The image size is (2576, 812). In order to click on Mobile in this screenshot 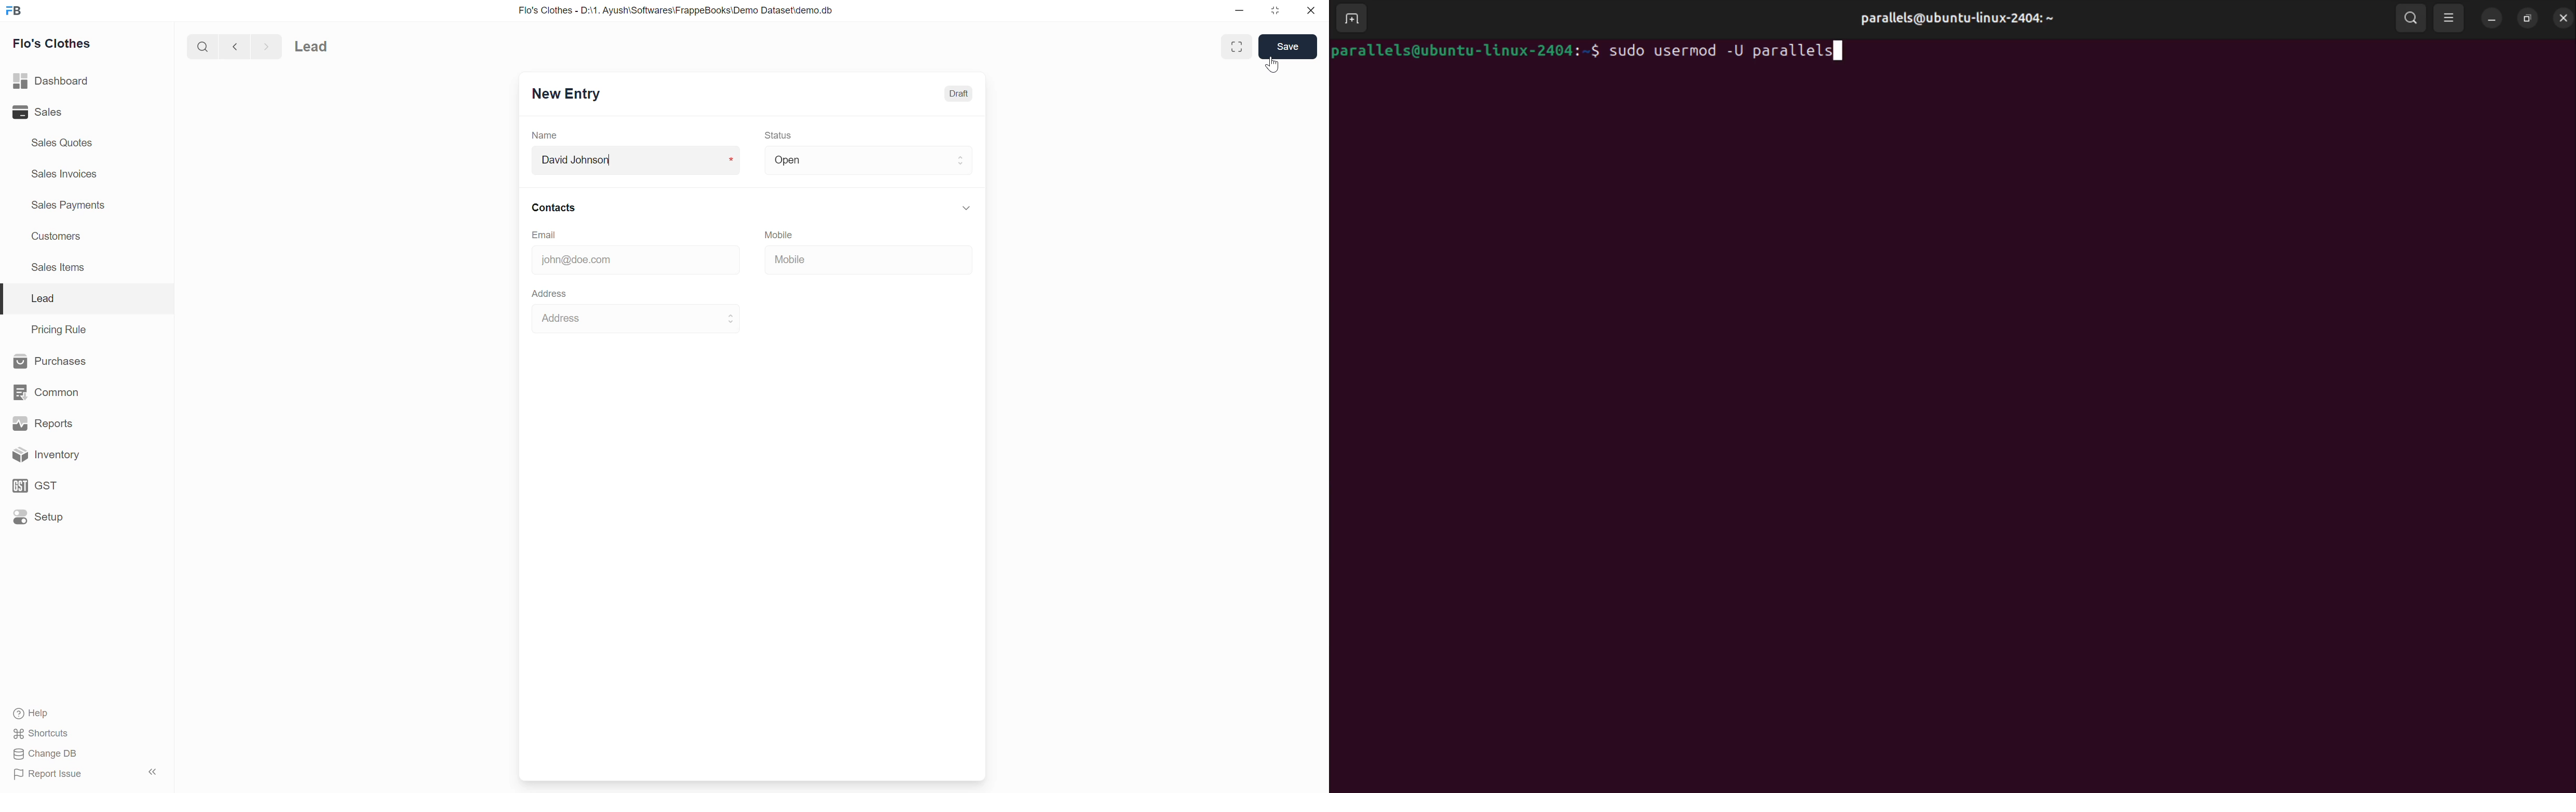, I will do `click(836, 258)`.